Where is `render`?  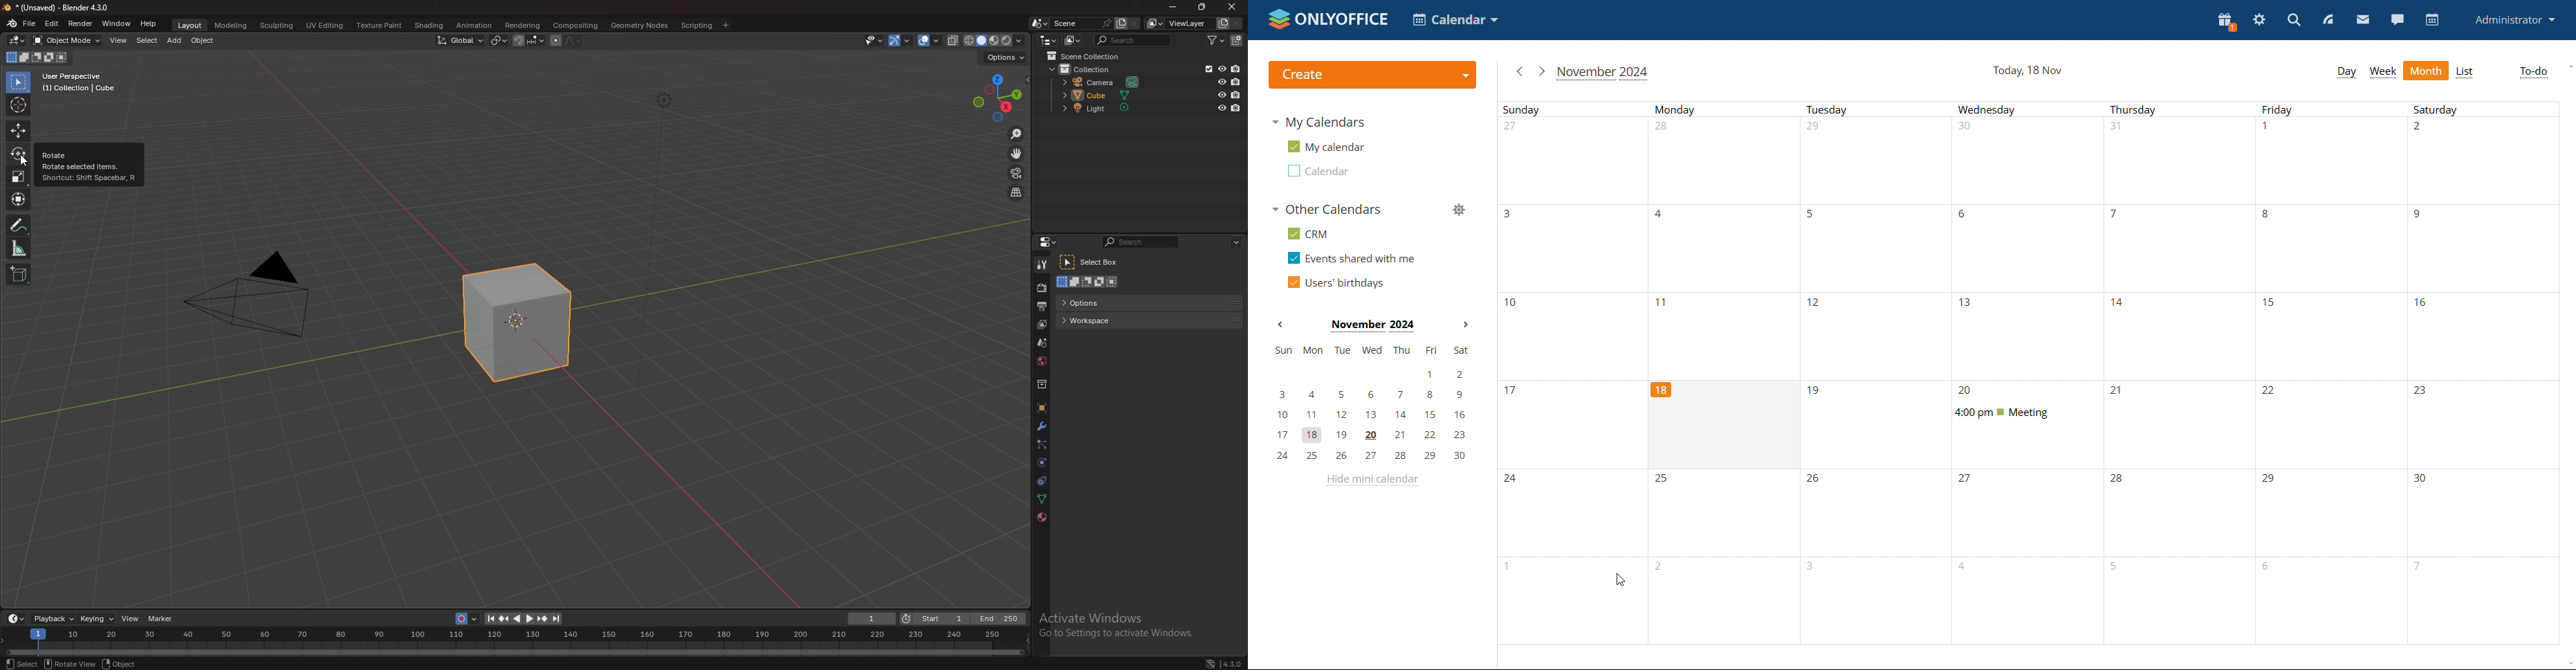
render is located at coordinates (1043, 288).